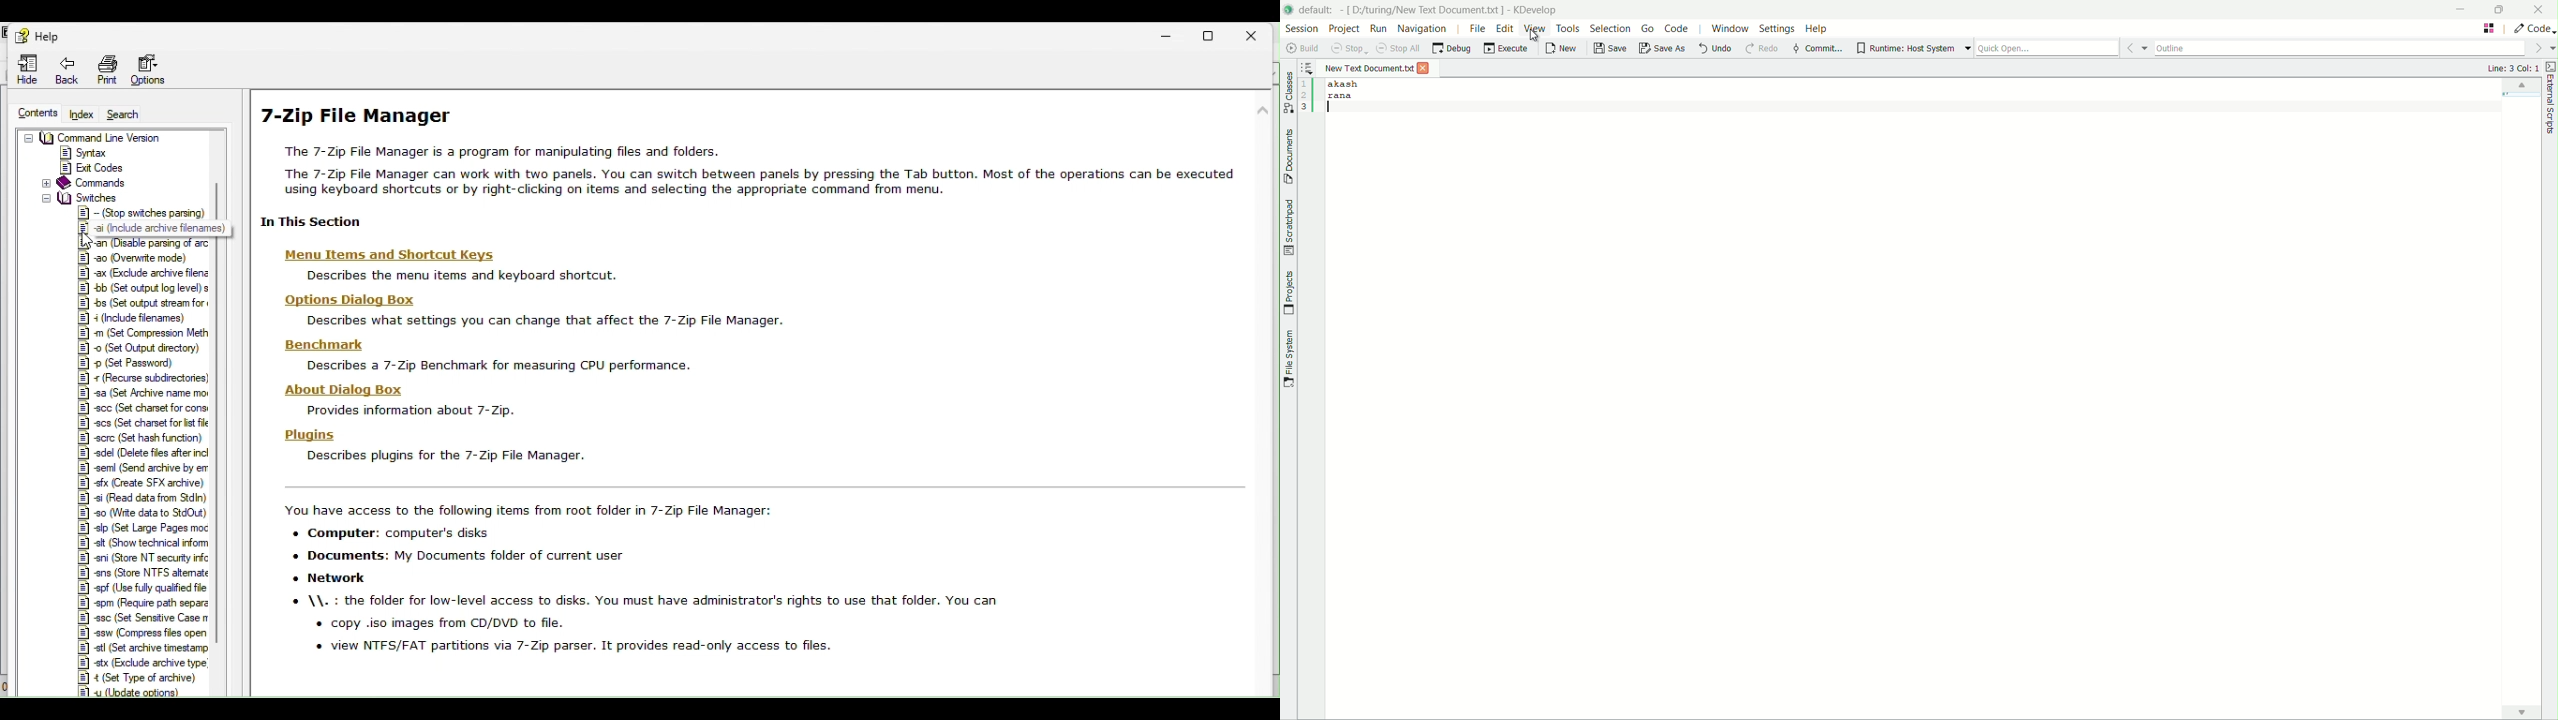  Describe the element at coordinates (402, 411) in the screenshot. I see `Provides information about 7-Zip.` at that location.